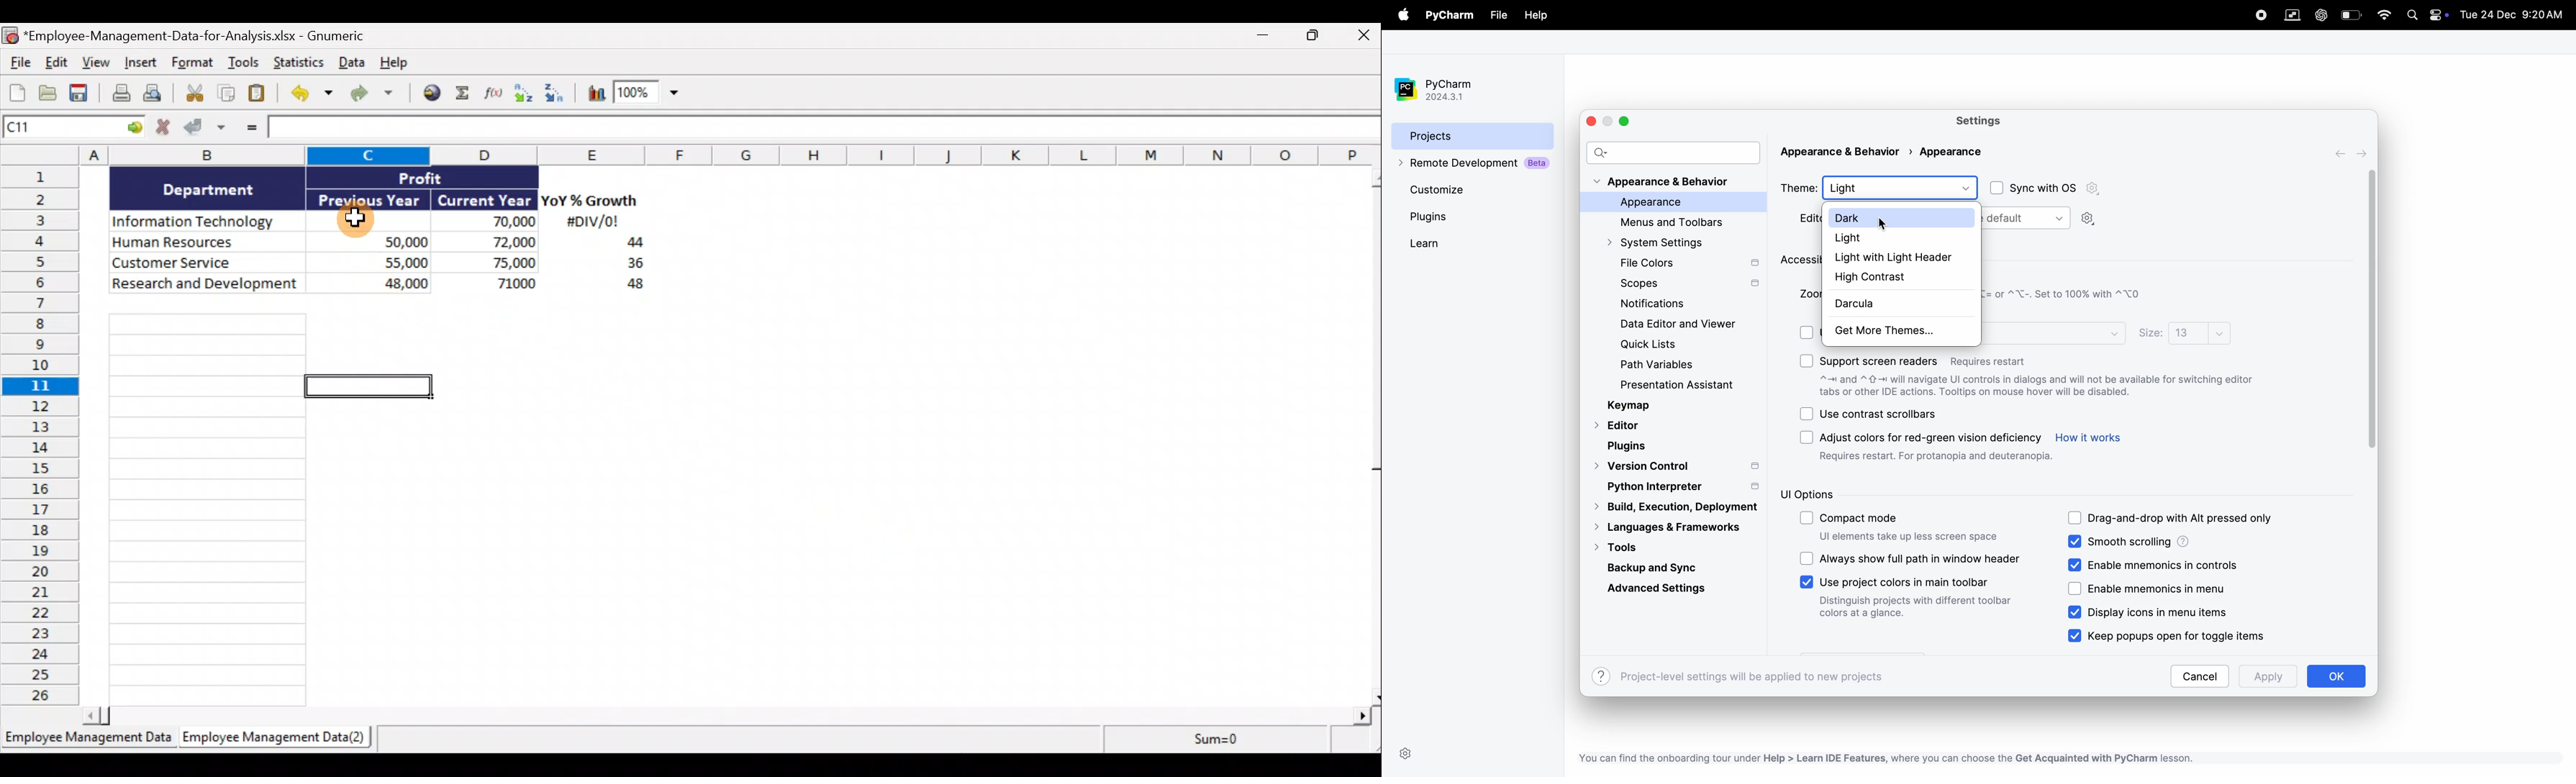  Describe the element at coordinates (376, 286) in the screenshot. I see `48,000` at that location.